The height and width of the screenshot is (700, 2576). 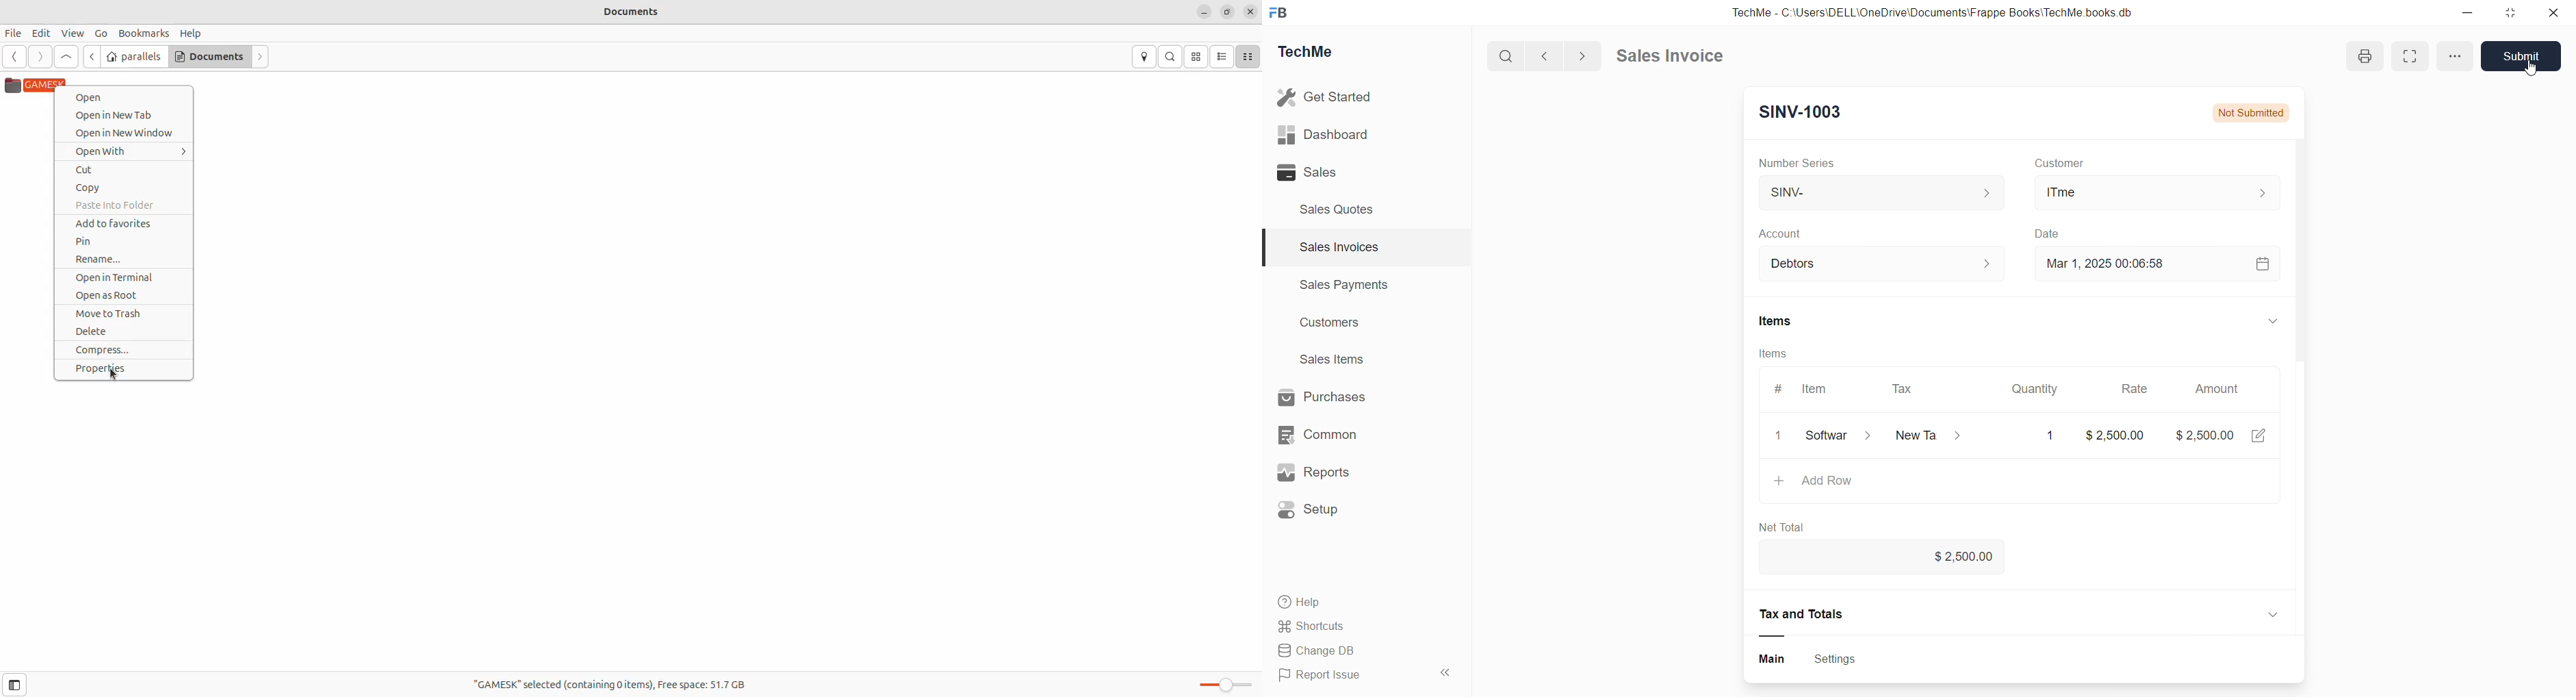 I want to click on Save, so click(x=2521, y=53).